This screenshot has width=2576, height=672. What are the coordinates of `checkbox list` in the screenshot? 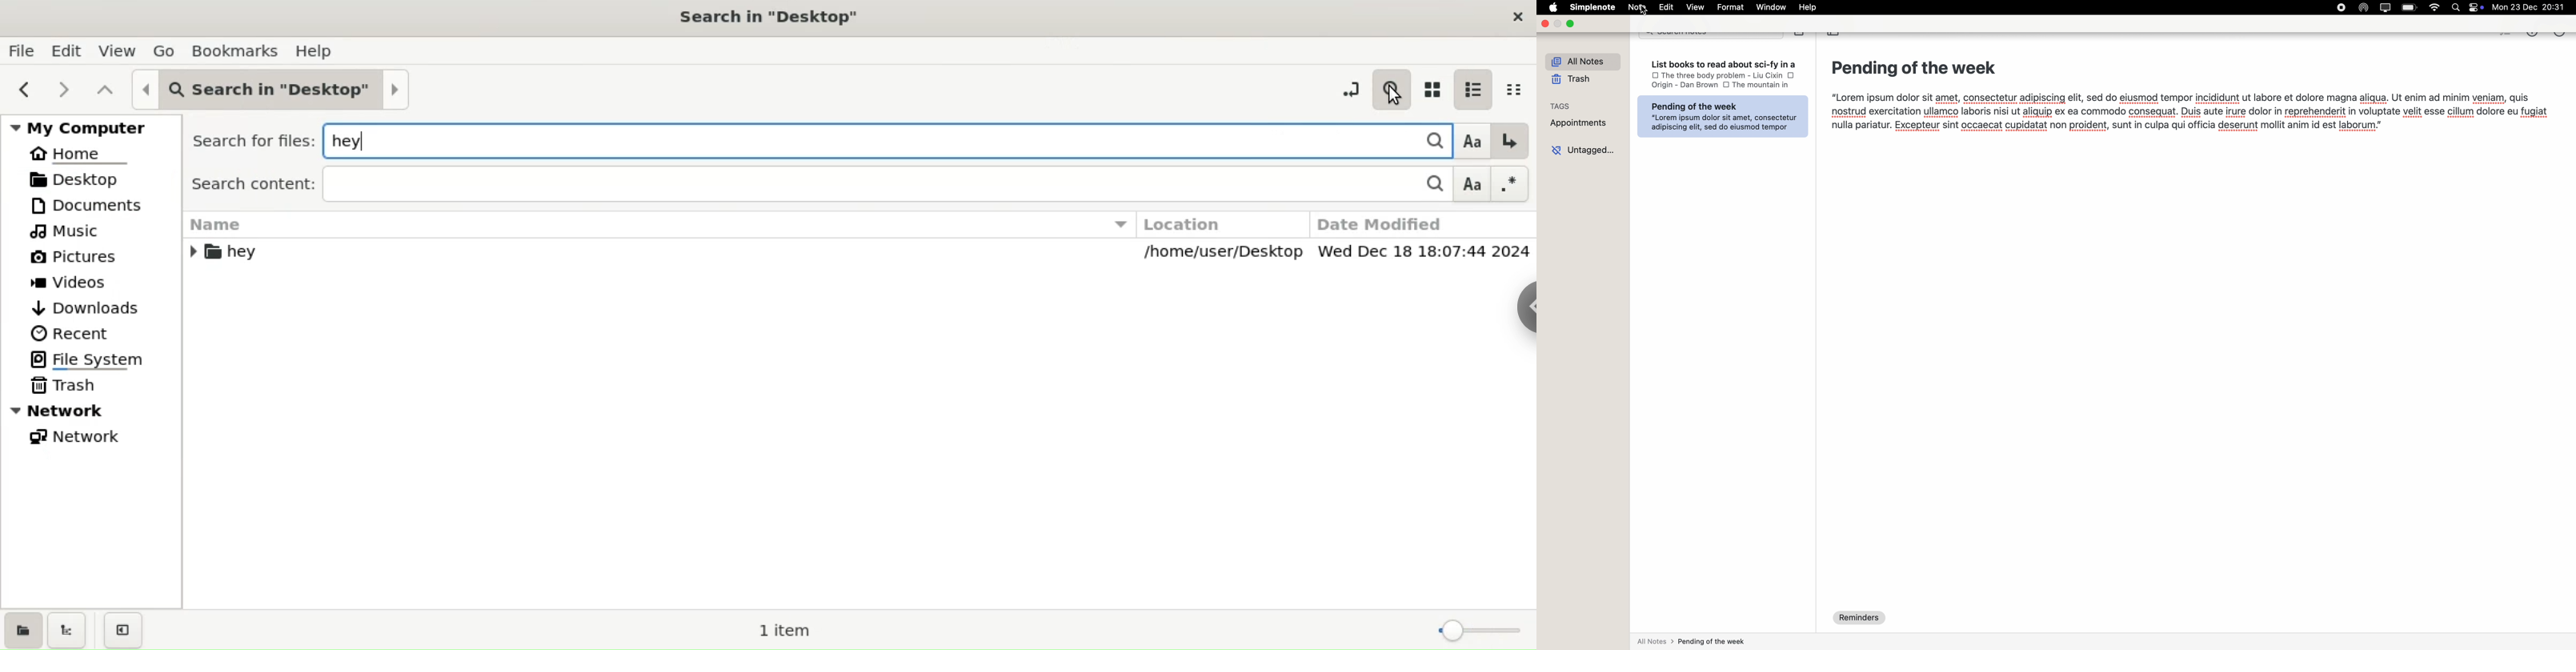 It's located at (2503, 37).